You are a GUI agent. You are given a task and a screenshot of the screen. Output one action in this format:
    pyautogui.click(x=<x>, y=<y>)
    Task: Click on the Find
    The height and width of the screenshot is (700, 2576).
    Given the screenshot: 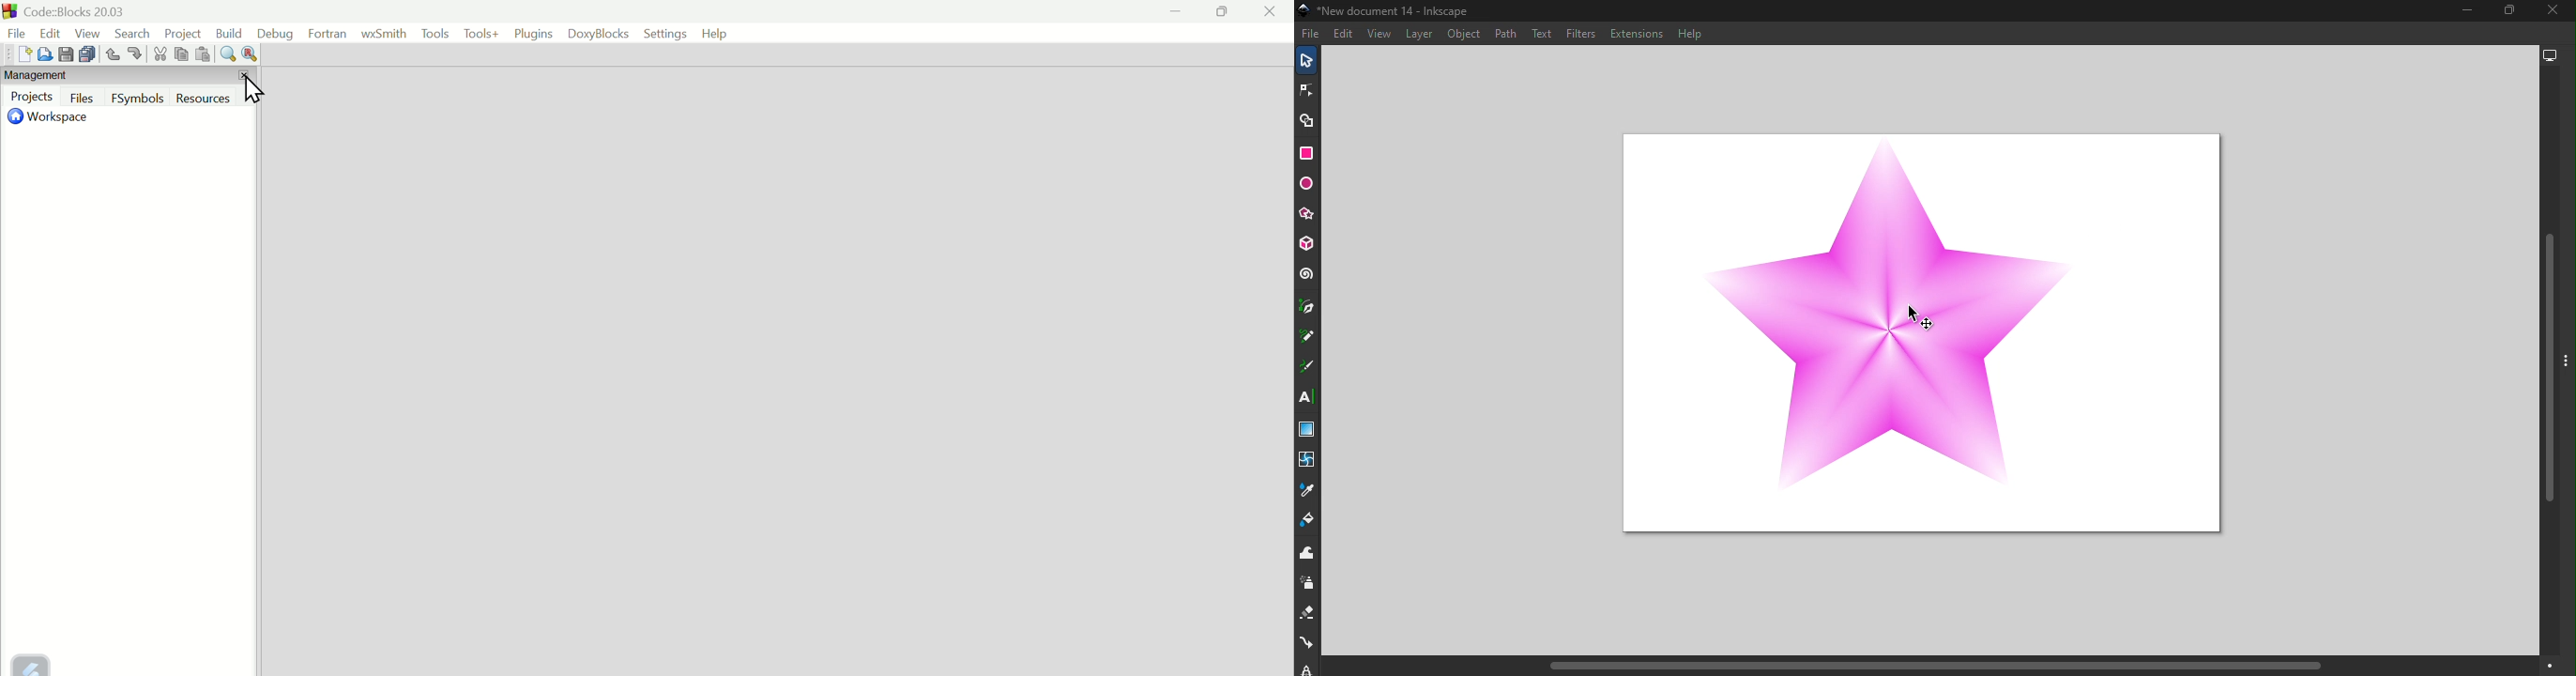 What is the action you would take?
    pyautogui.click(x=227, y=53)
    